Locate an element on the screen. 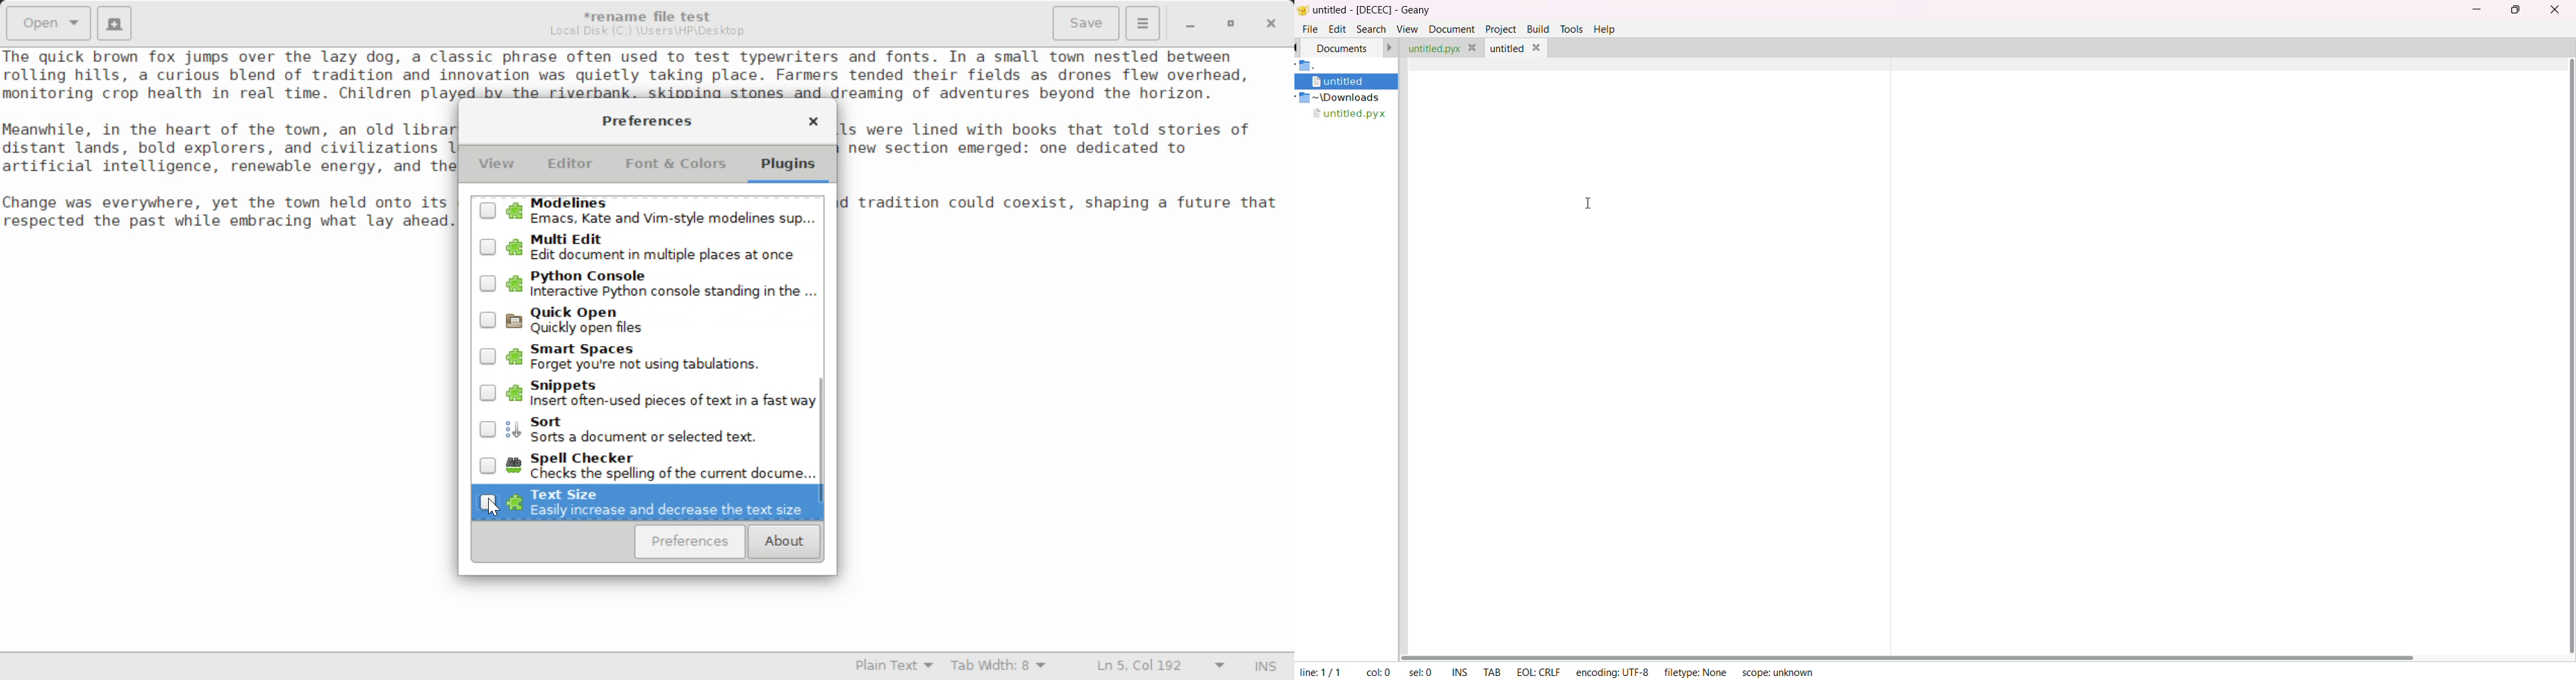  Save is located at coordinates (1087, 24).